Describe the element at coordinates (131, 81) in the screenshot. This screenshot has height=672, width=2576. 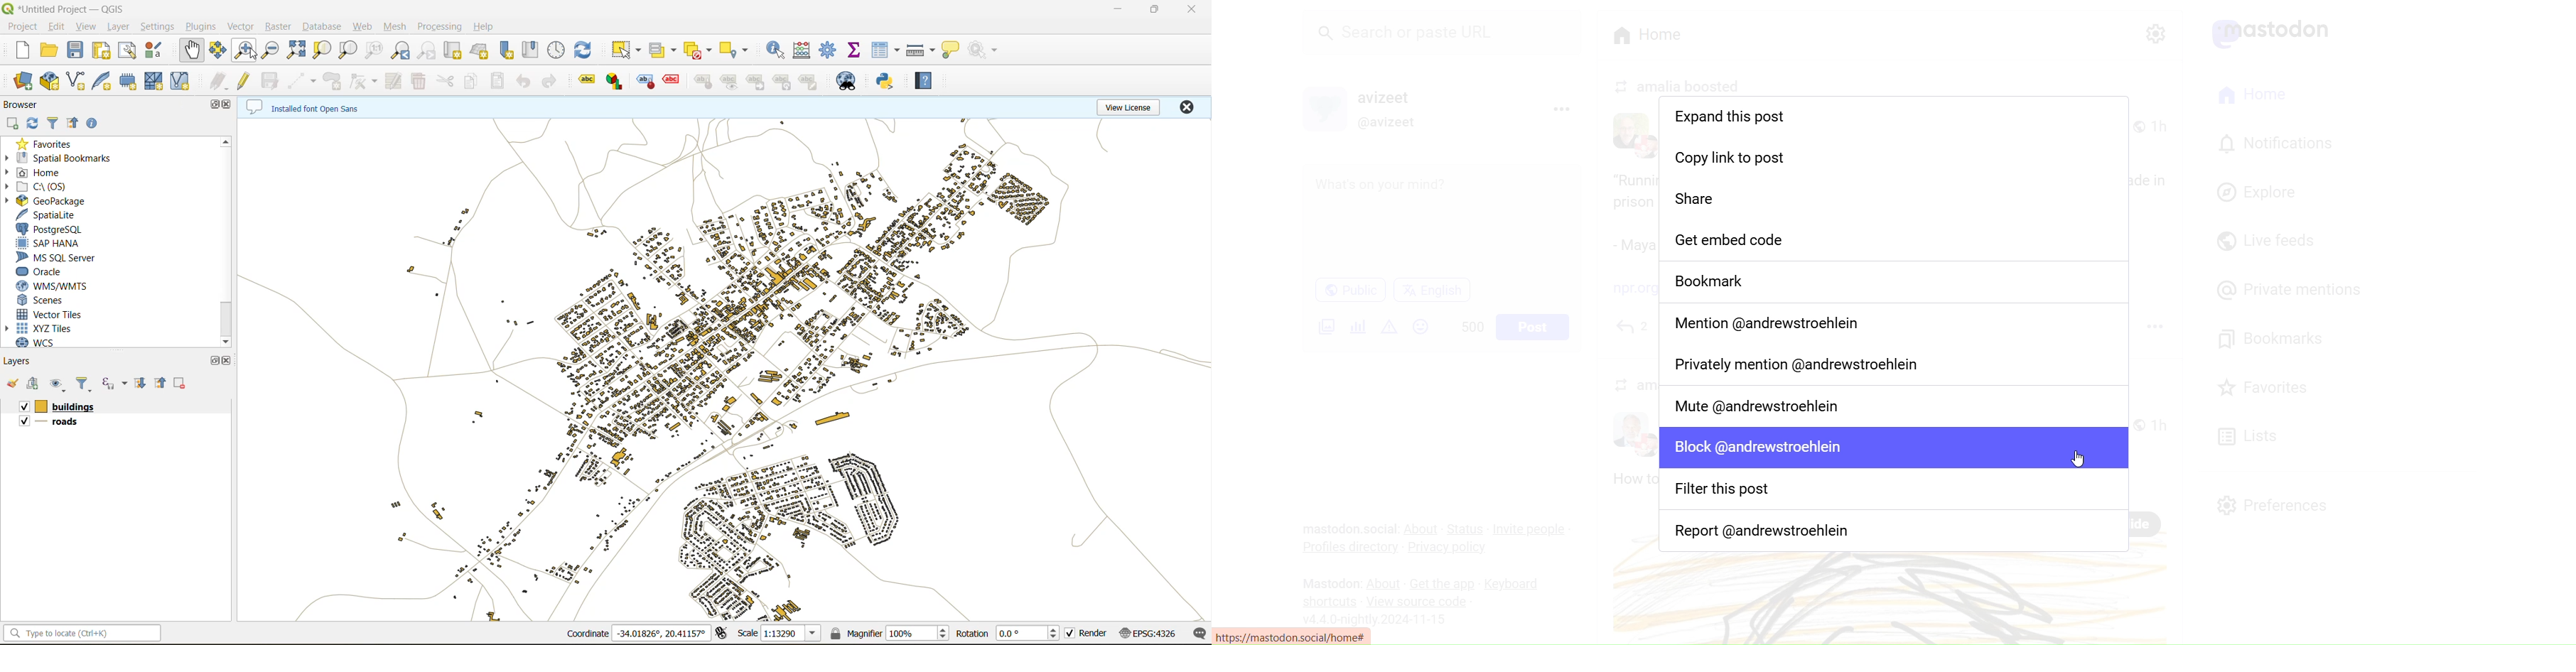
I see `temporary scratch layer` at that location.